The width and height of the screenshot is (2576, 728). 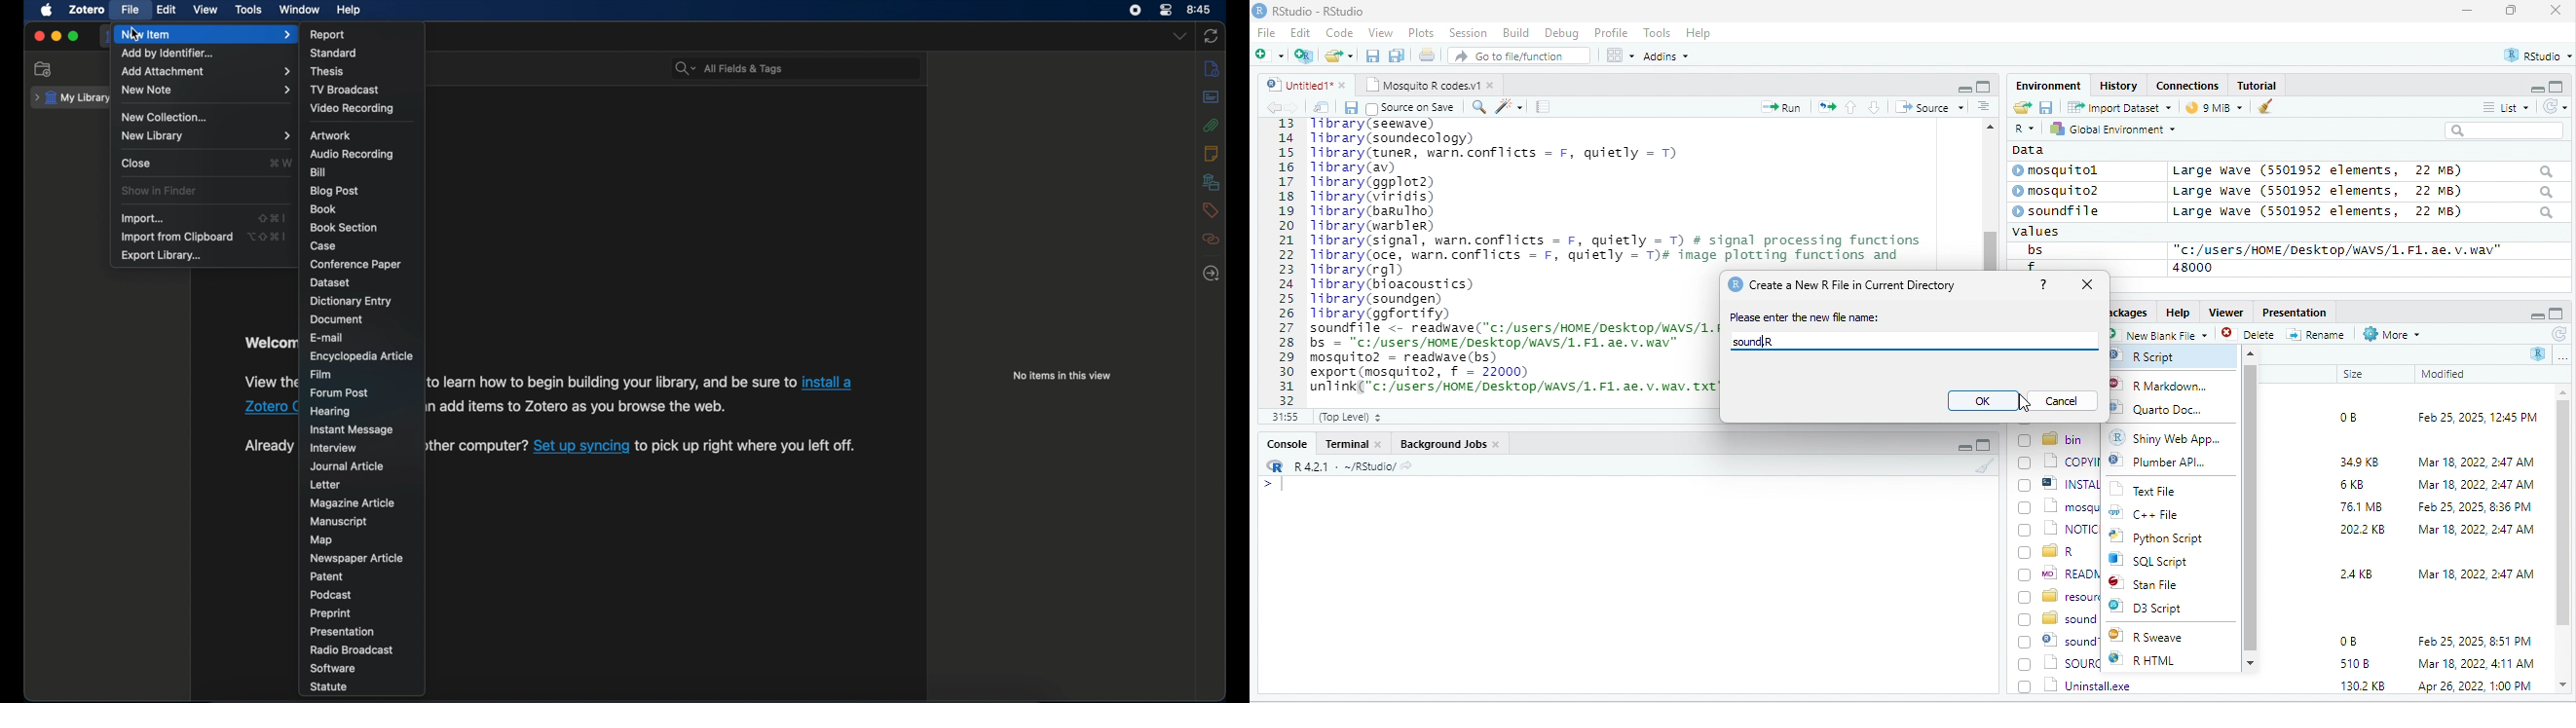 What do you see at coordinates (2515, 12) in the screenshot?
I see `maximize` at bounding box center [2515, 12].